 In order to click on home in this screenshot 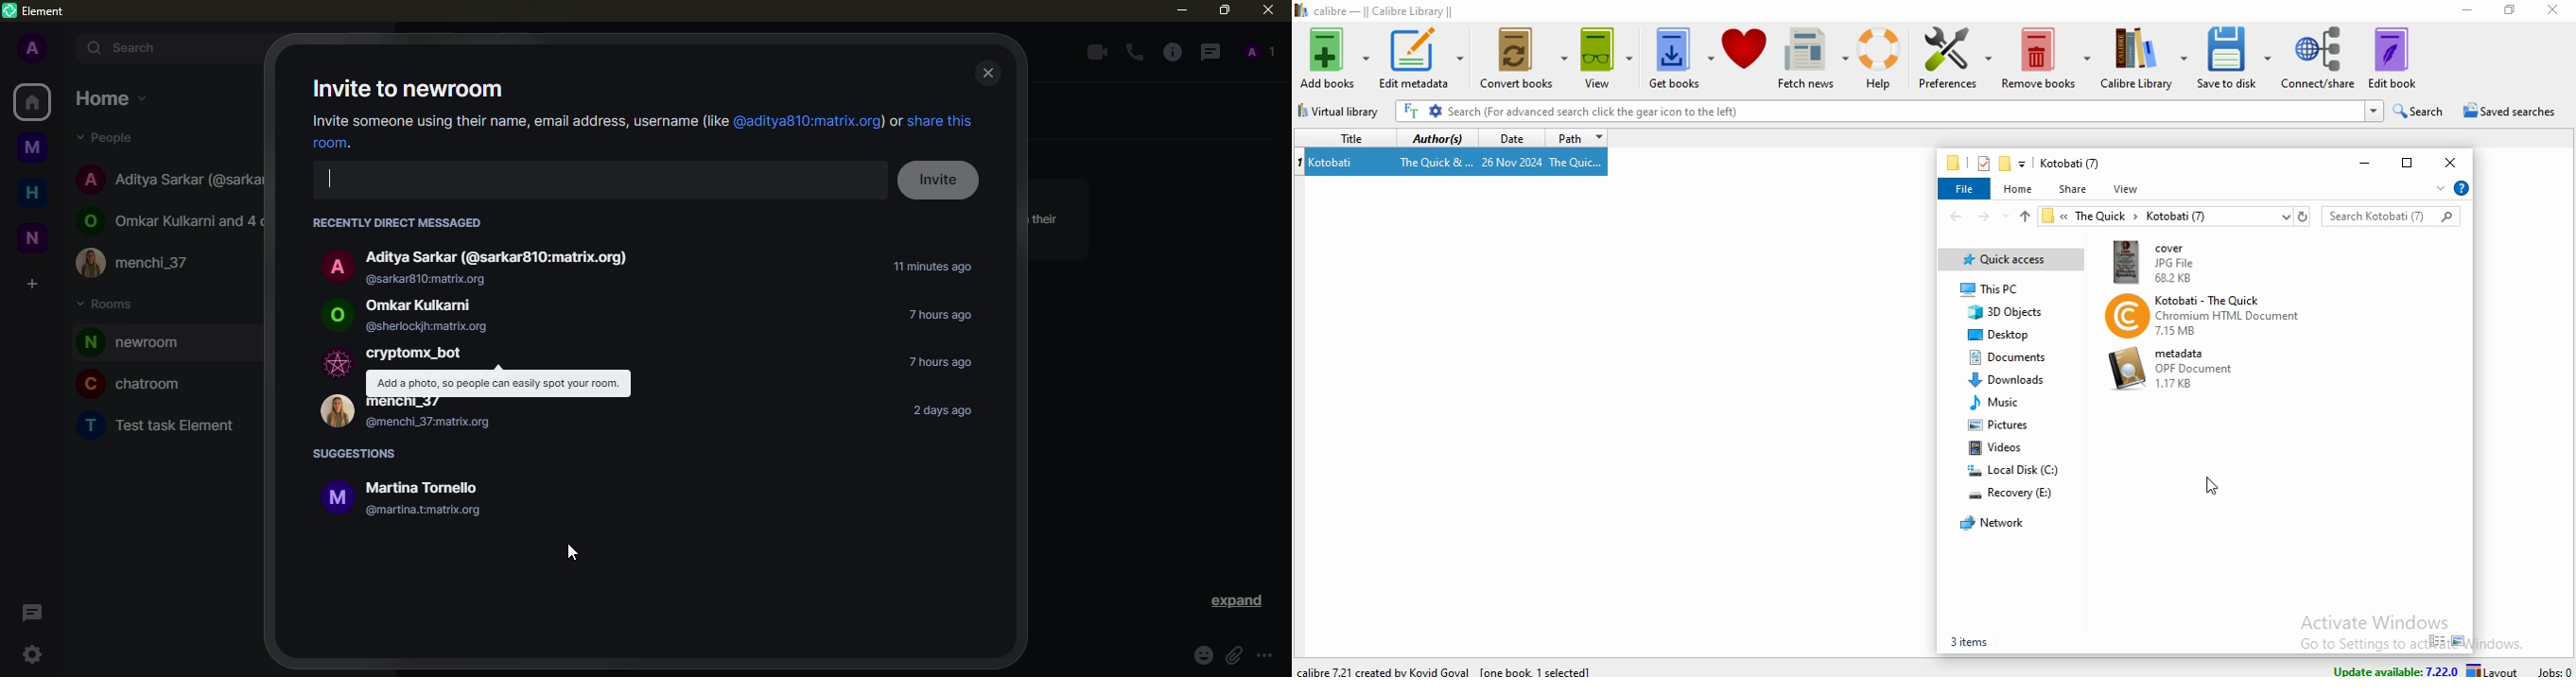, I will do `click(33, 193)`.